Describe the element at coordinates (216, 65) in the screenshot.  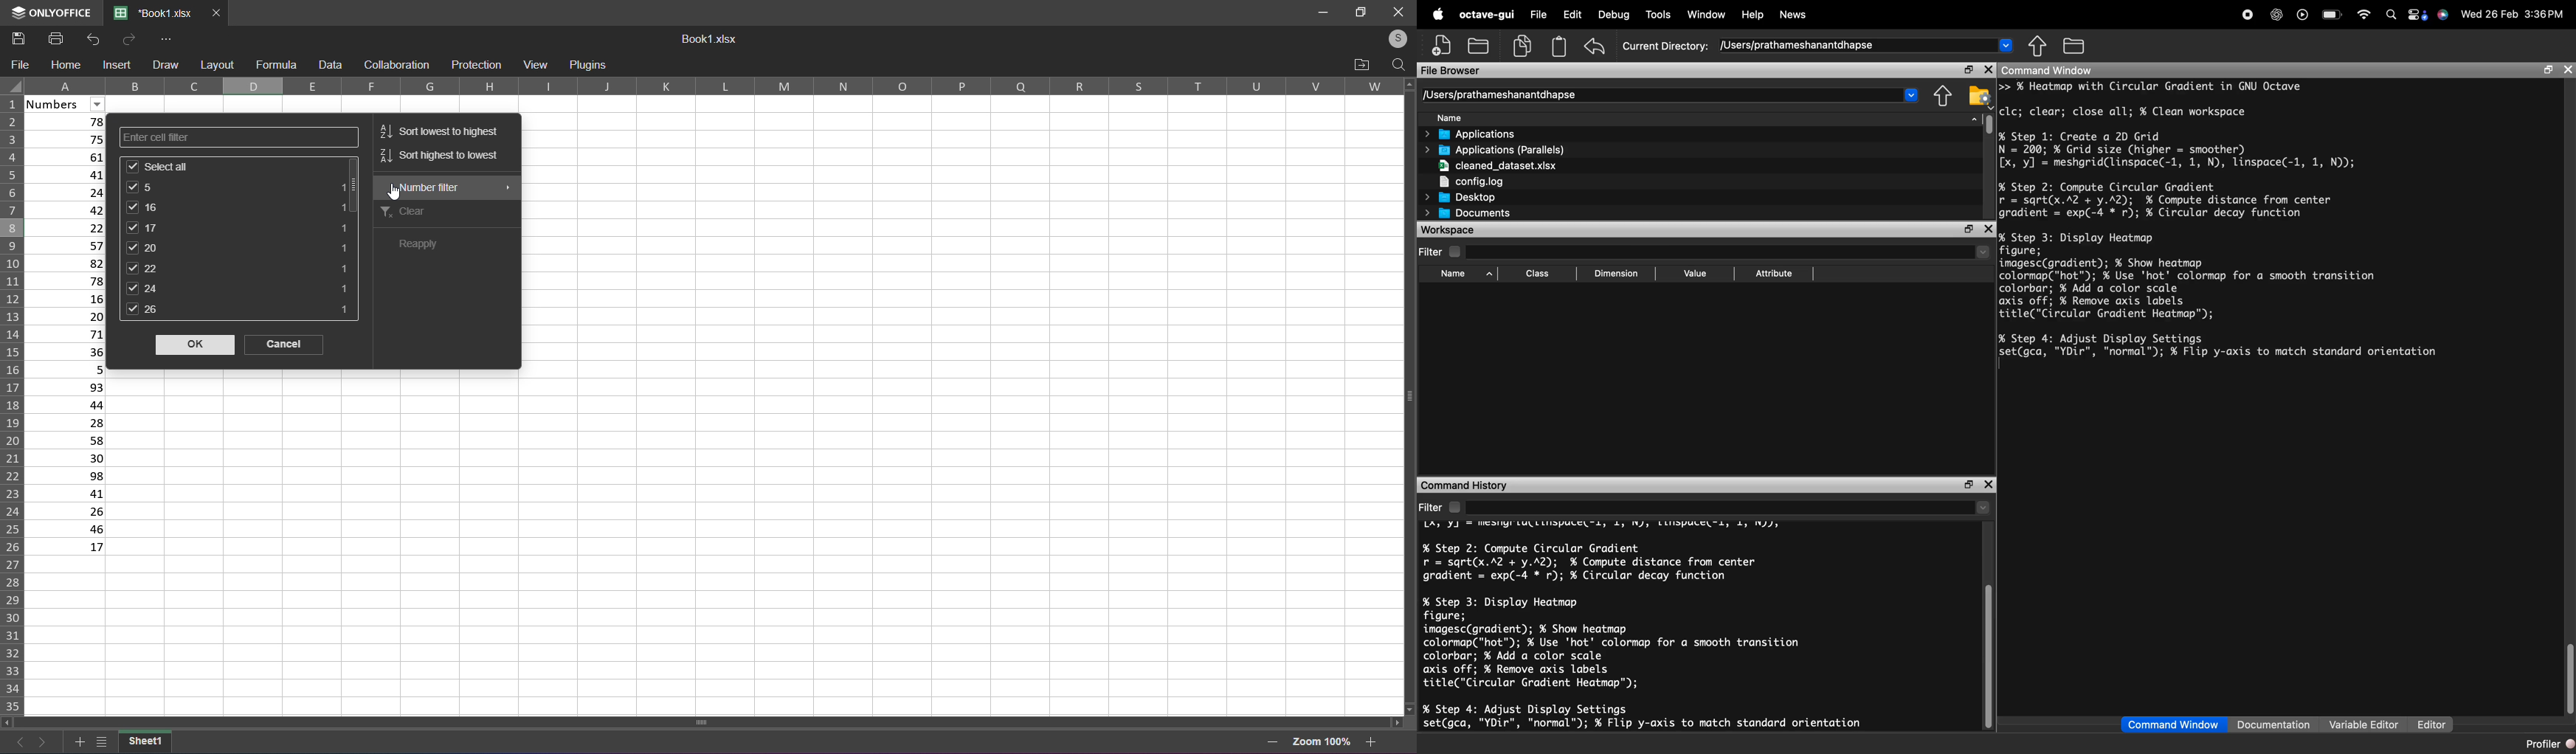
I see `layout` at that location.